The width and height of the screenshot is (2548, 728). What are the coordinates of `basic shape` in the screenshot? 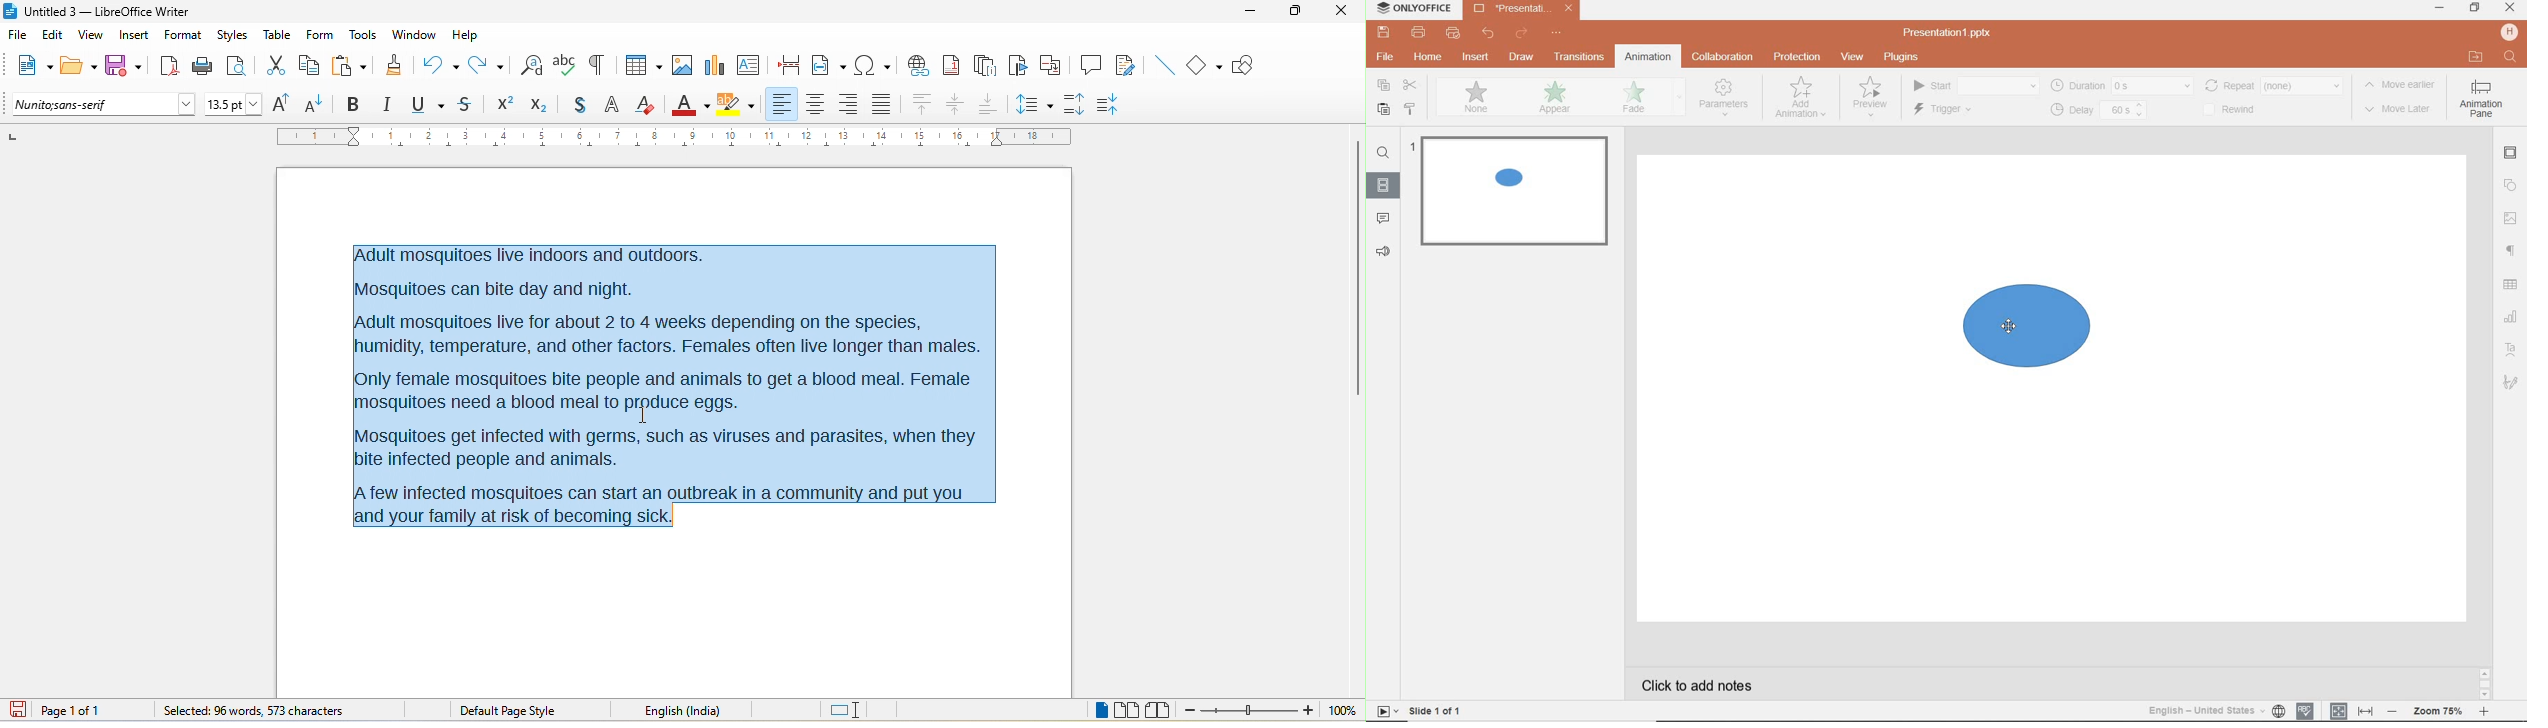 It's located at (1207, 66).